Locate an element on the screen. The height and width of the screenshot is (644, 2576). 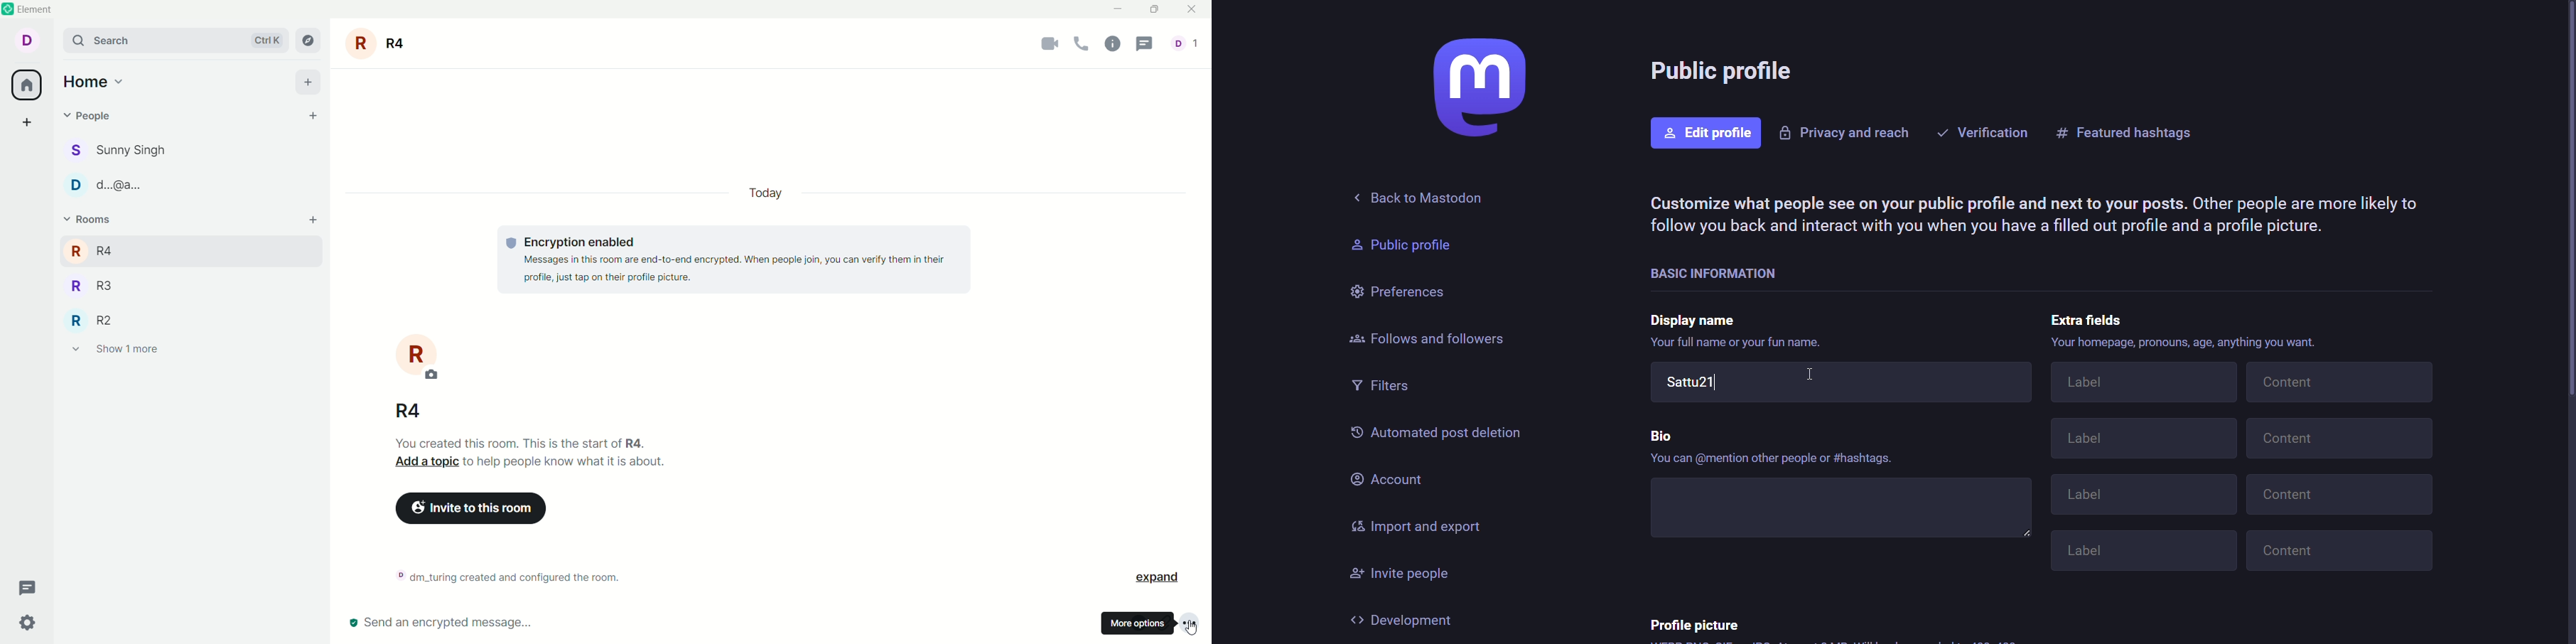
Content  is located at coordinates (2339, 495).